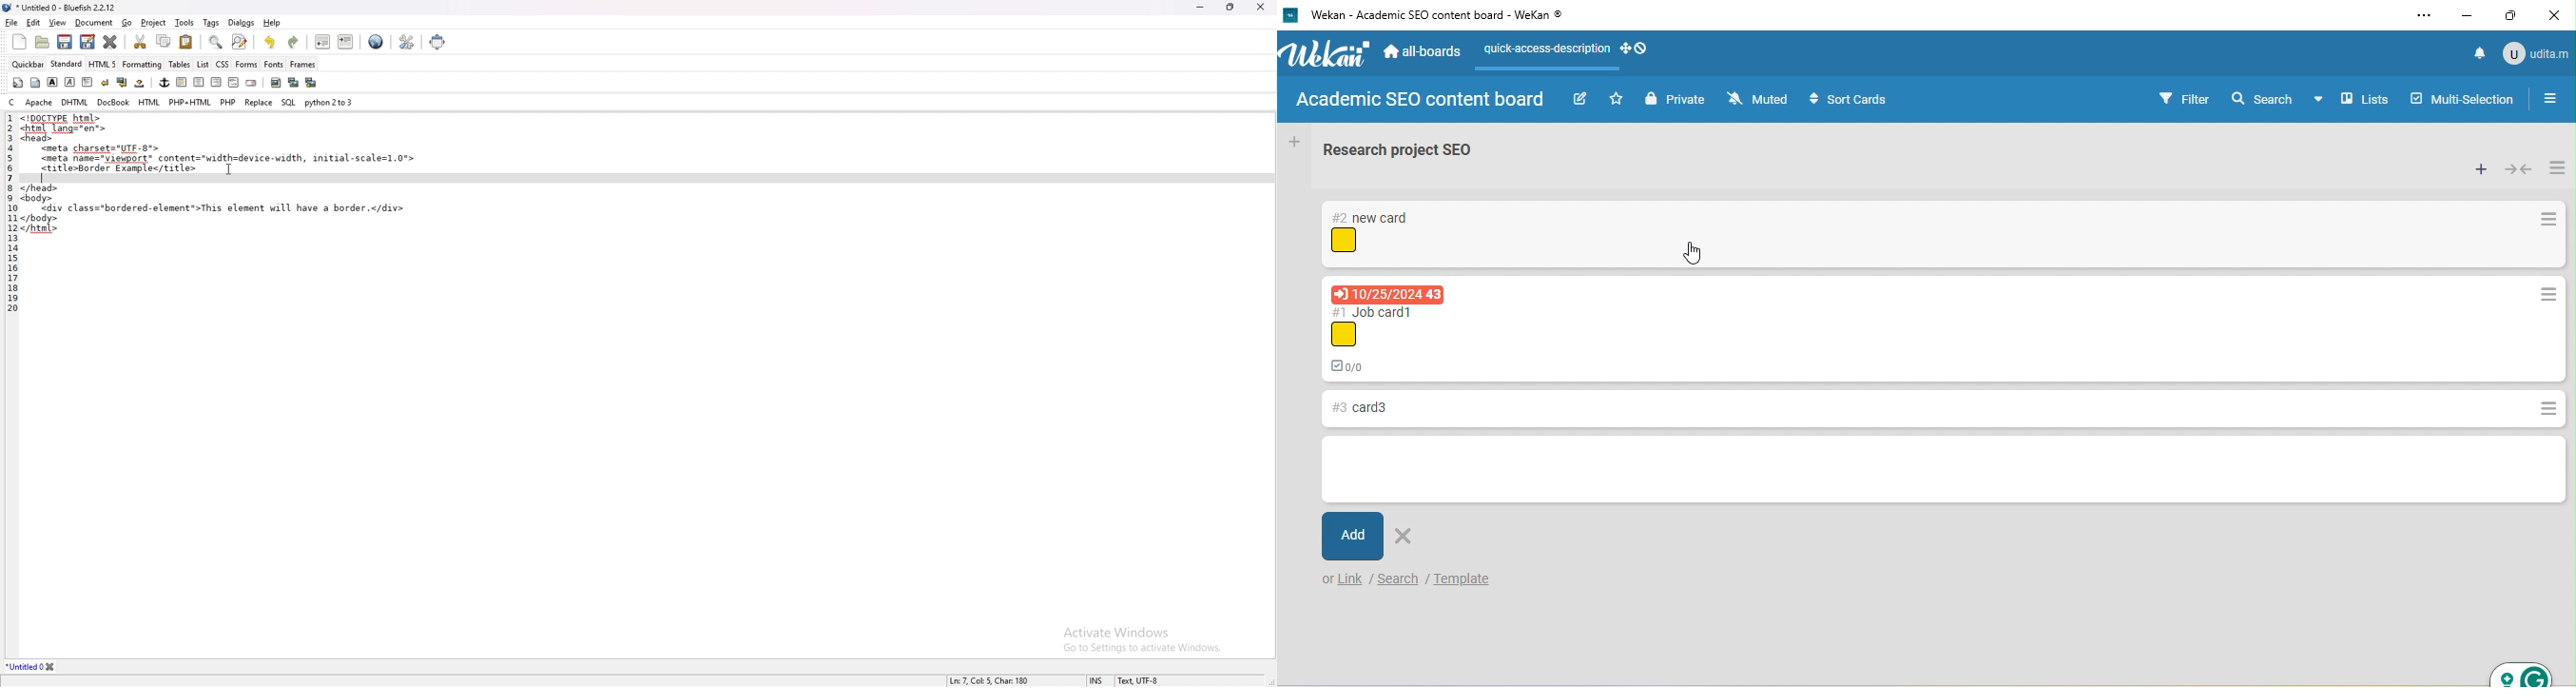 Image resolution: width=2576 pixels, height=700 pixels. Describe the element at coordinates (1202, 7) in the screenshot. I see `minimize` at that location.